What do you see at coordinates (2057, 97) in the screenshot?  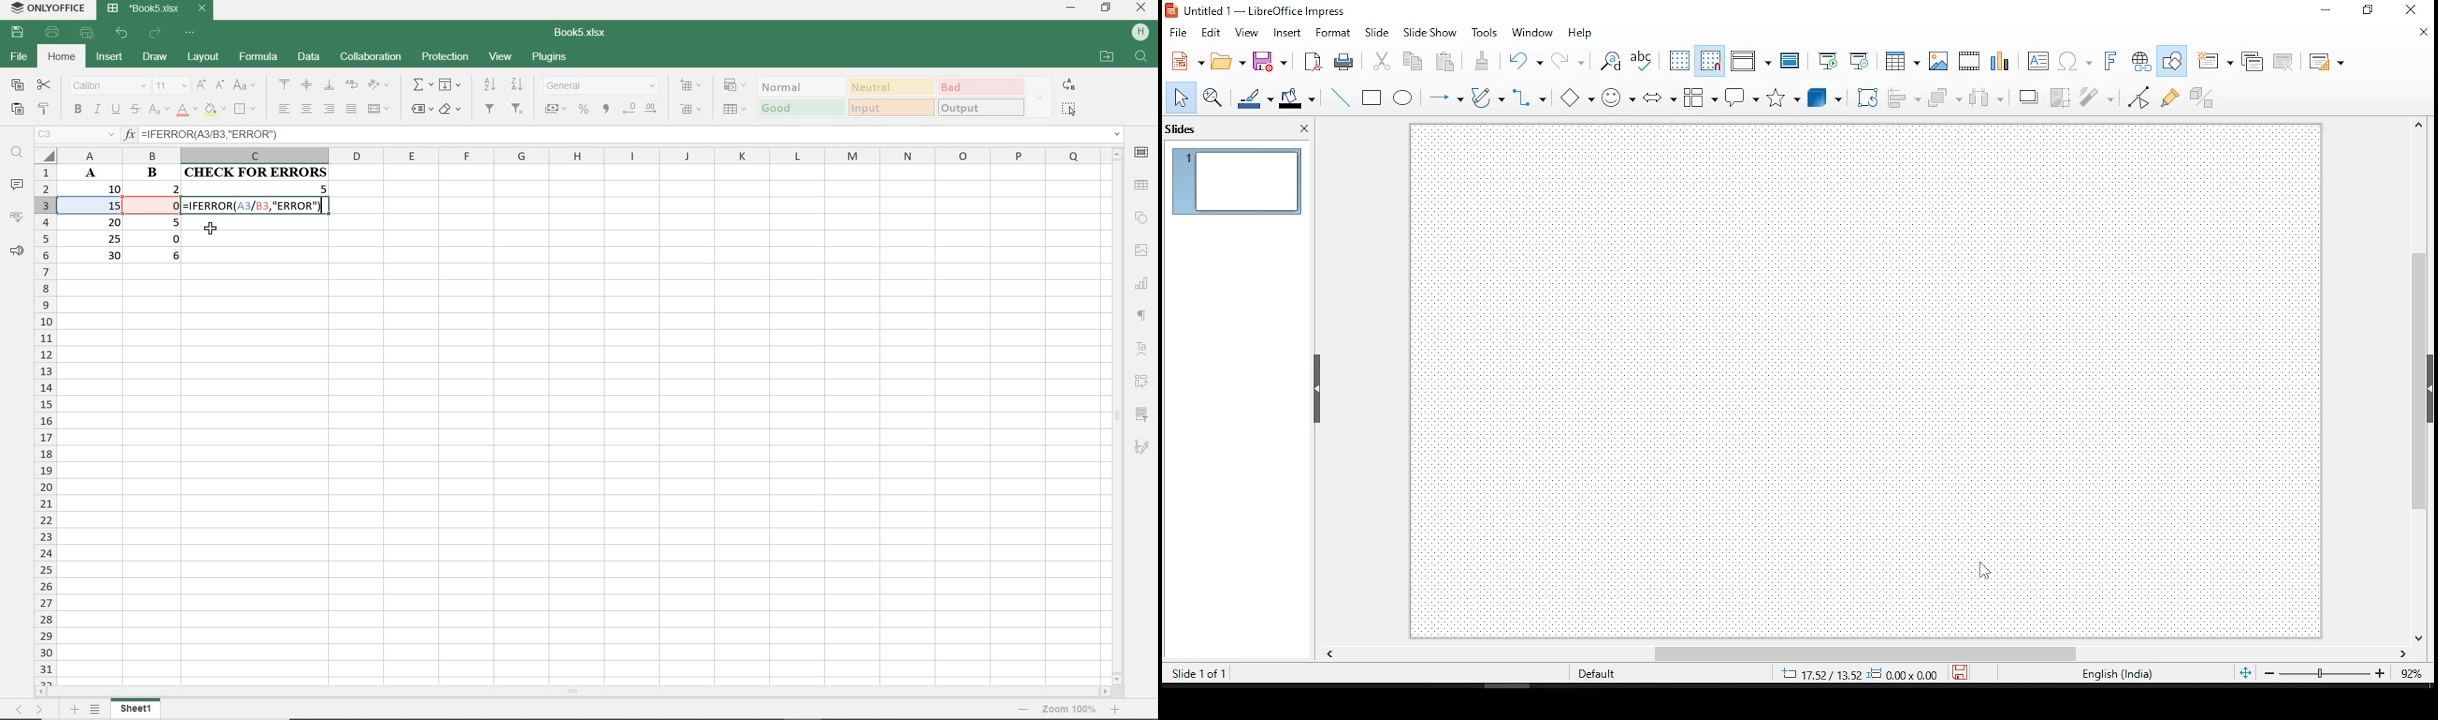 I see `crop image` at bounding box center [2057, 97].